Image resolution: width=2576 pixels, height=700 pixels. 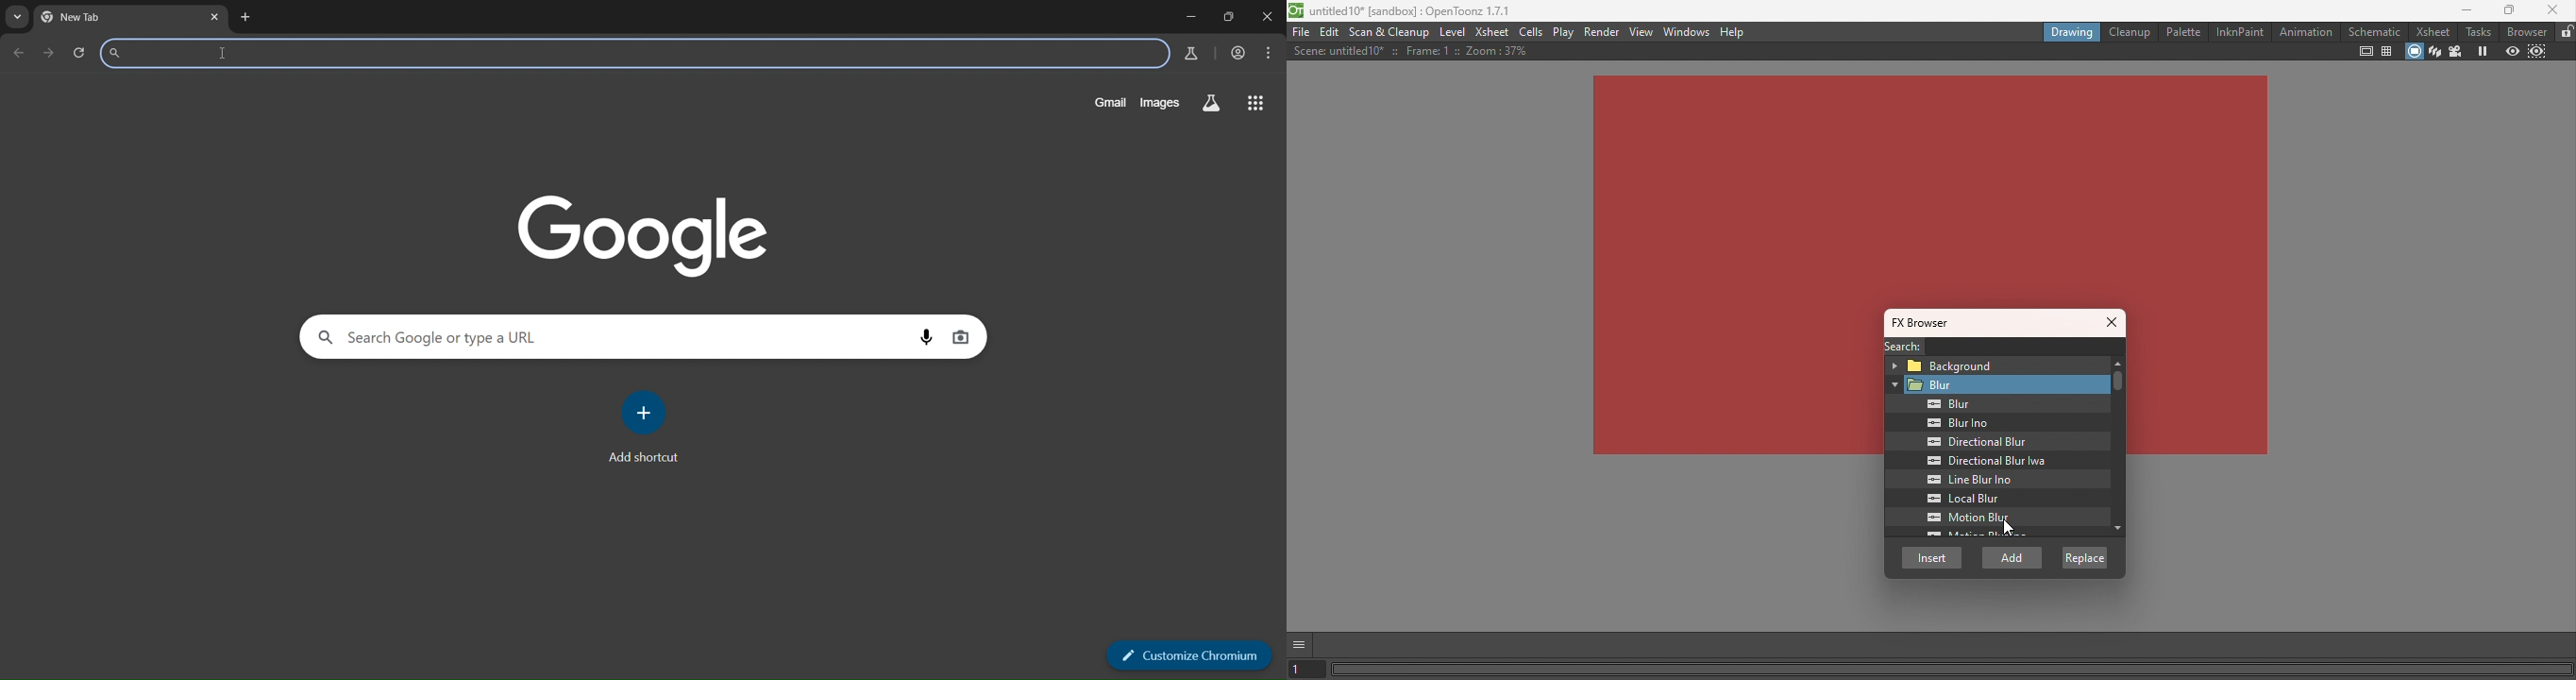 What do you see at coordinates (1410, 51) in the screenshot?
I see `Scene details` at bounding box center [1410, 51].